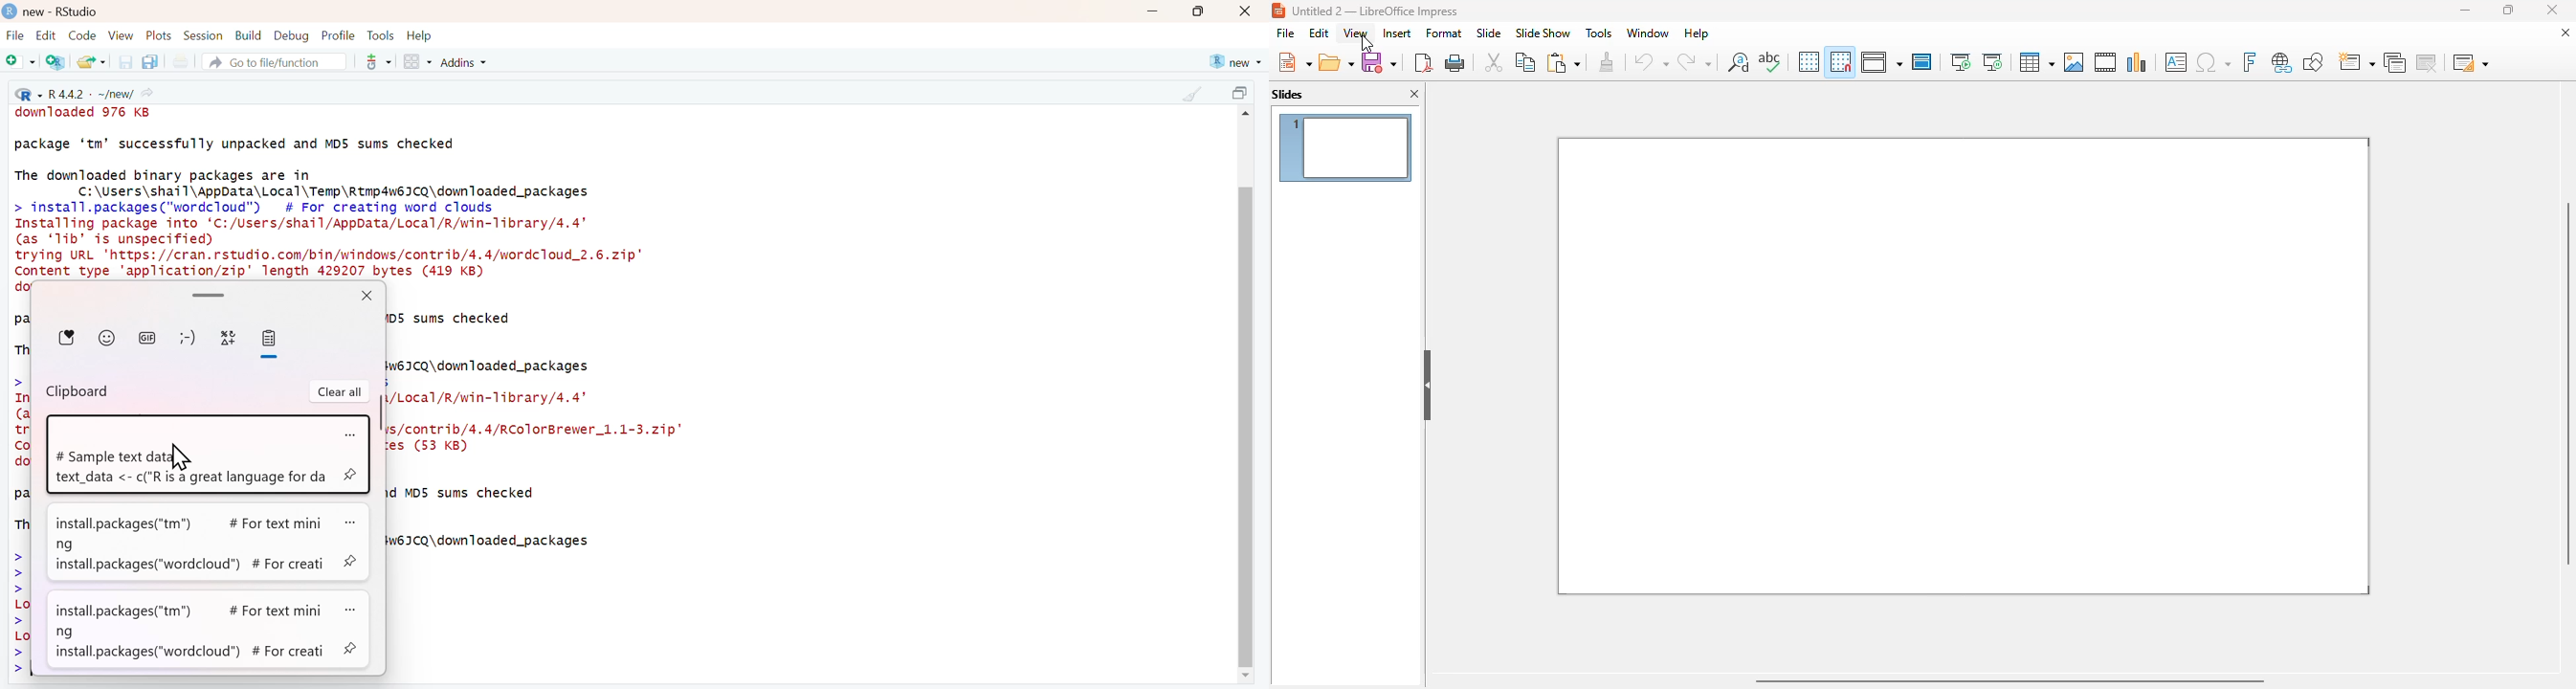 The width and height of the screenshot is (2576, 700). What do you see at coordinates (271, 339) in the screenshot?
I see `clipboard` at bounding box center [271, 339].